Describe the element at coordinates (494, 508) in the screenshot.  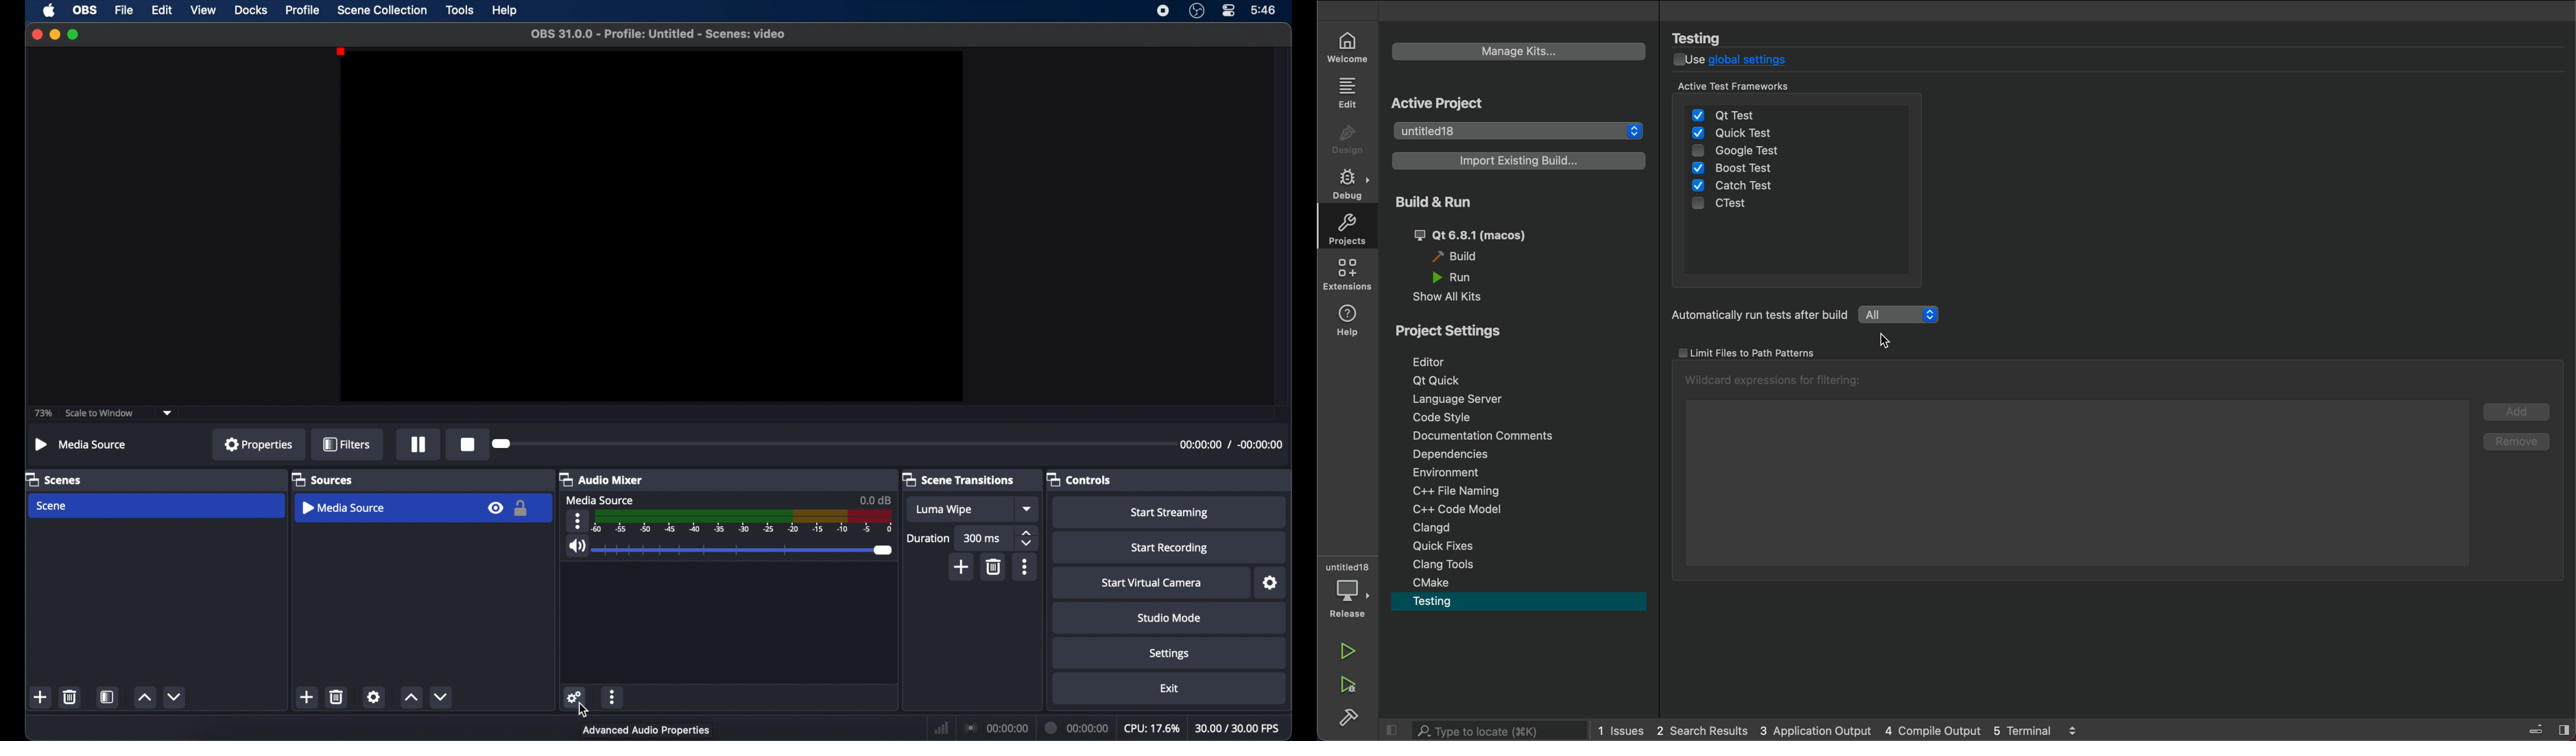
I see `visibility ` at that location.